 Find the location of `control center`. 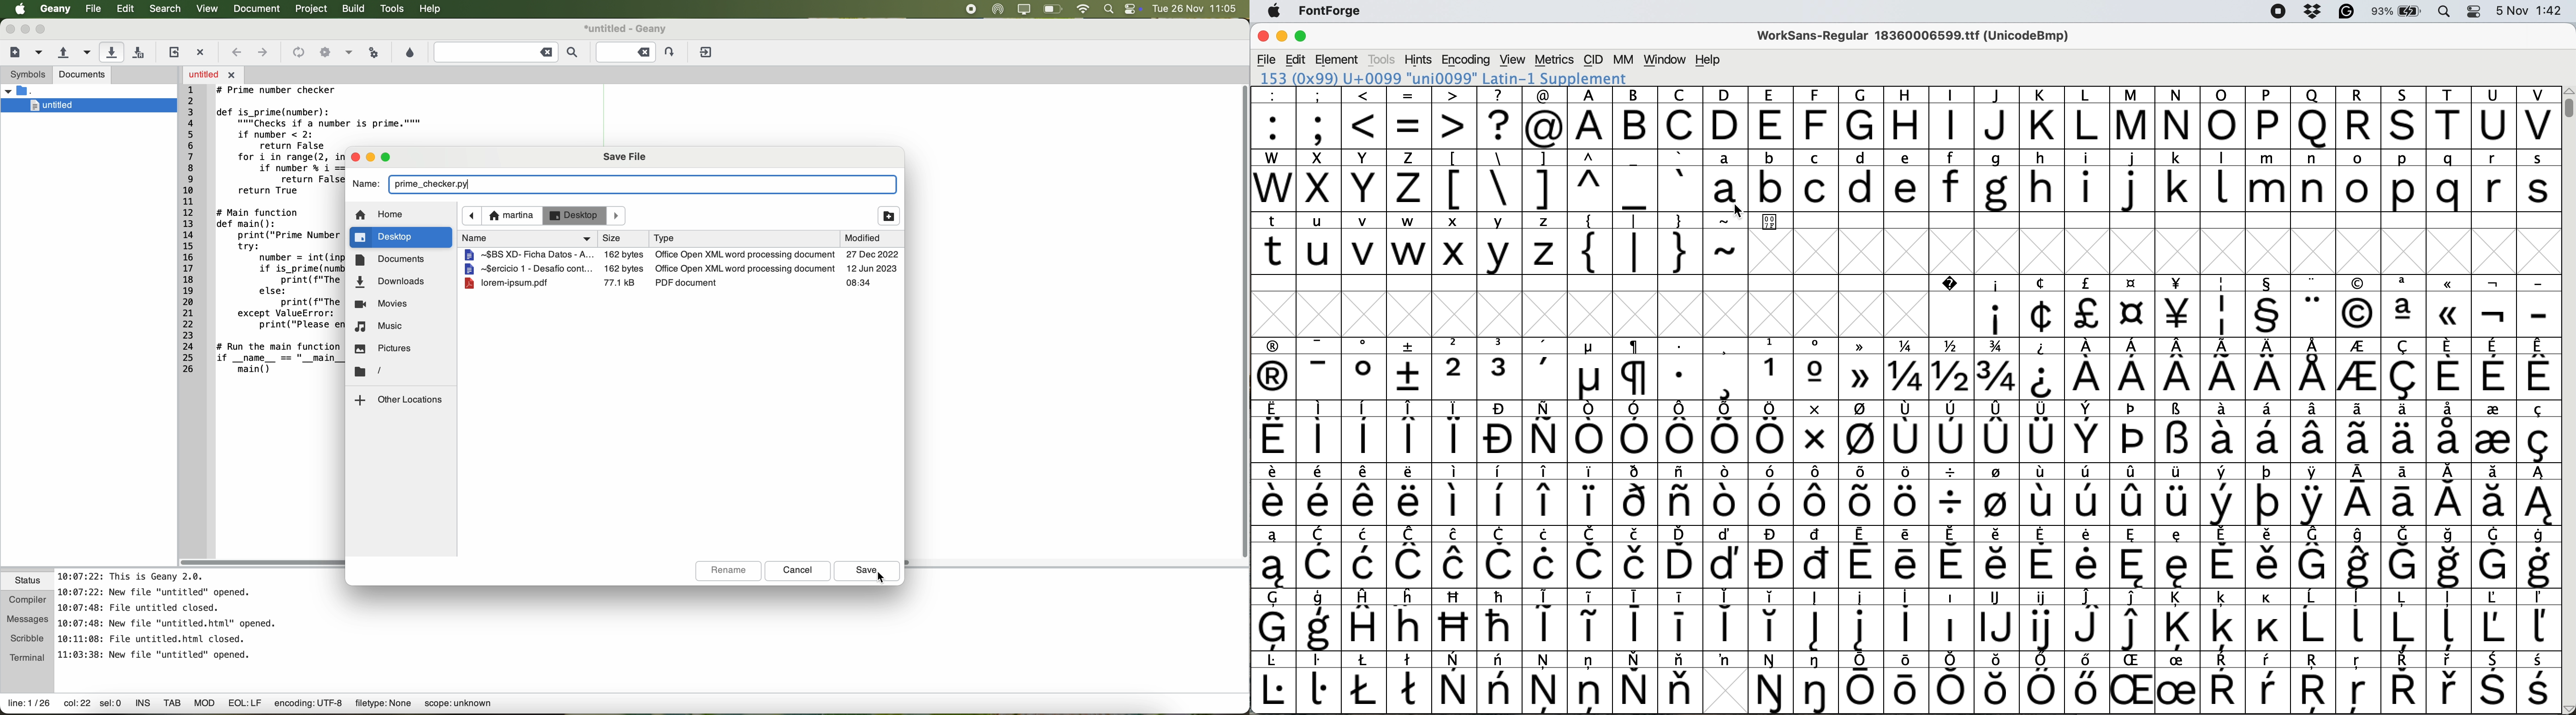

control center is located at coordinates (2474, 12).